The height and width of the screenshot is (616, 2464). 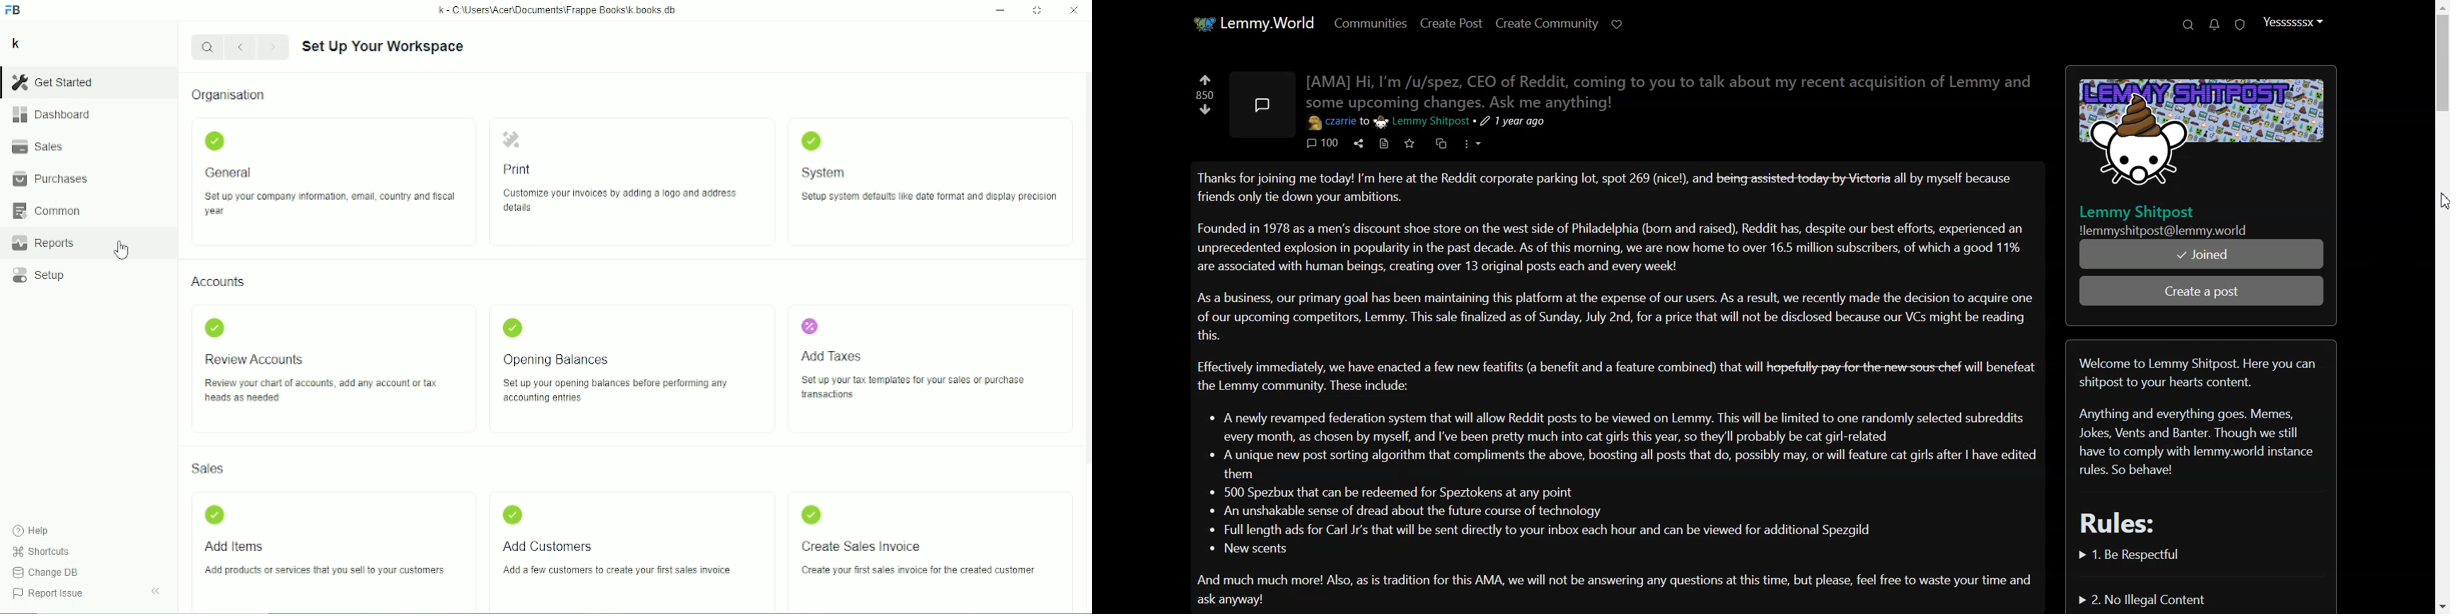 I want to click on Report issue, so click(x=51, y=595).